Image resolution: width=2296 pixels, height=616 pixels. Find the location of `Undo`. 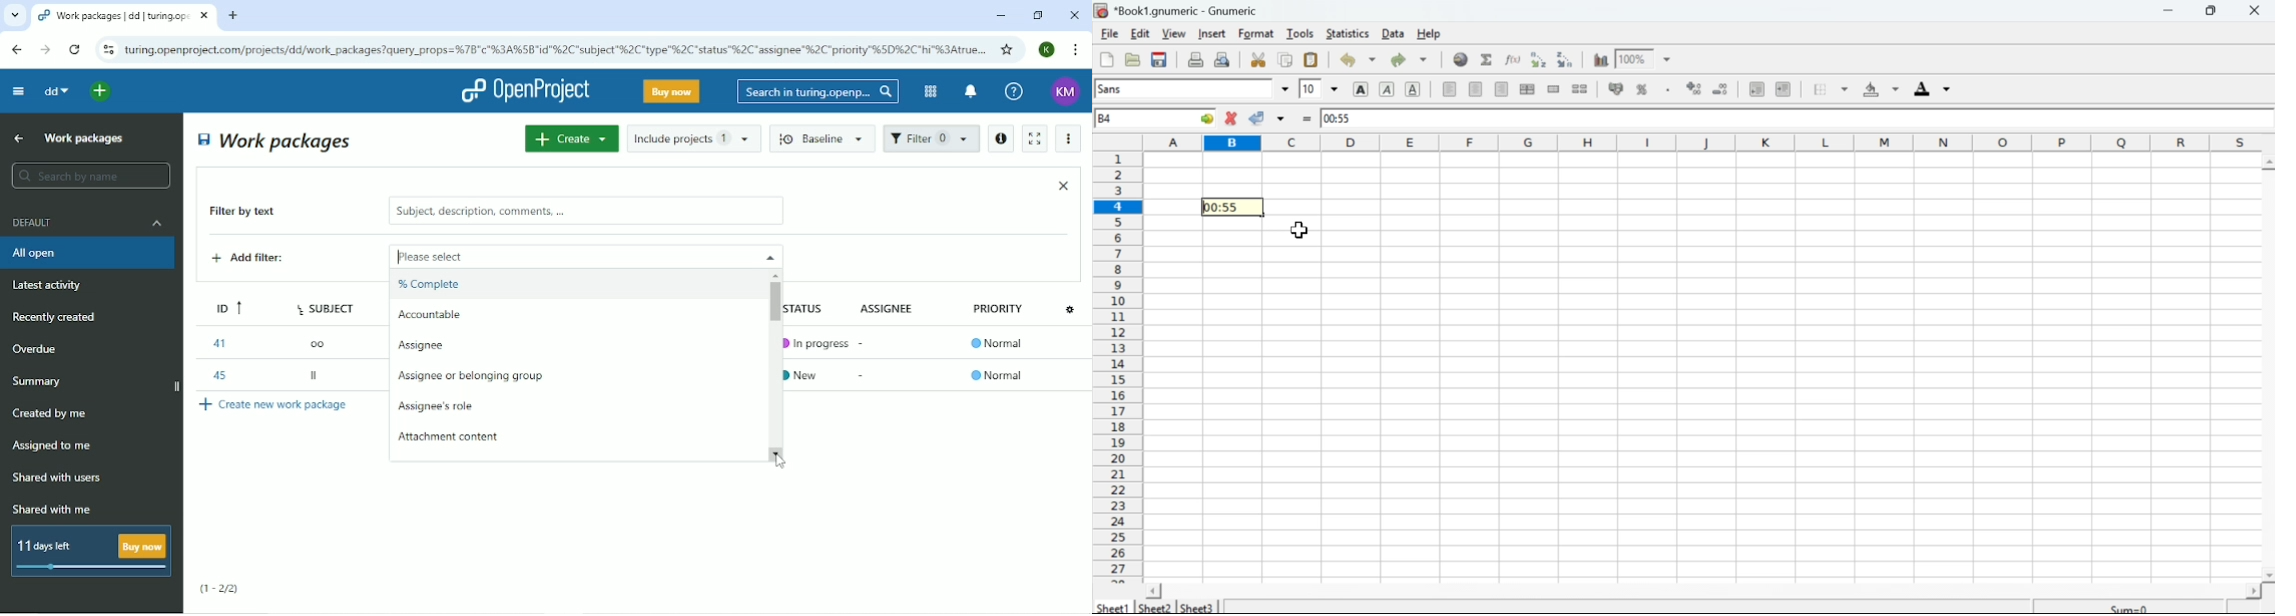

Undo is located at coordinates (1347, 60).